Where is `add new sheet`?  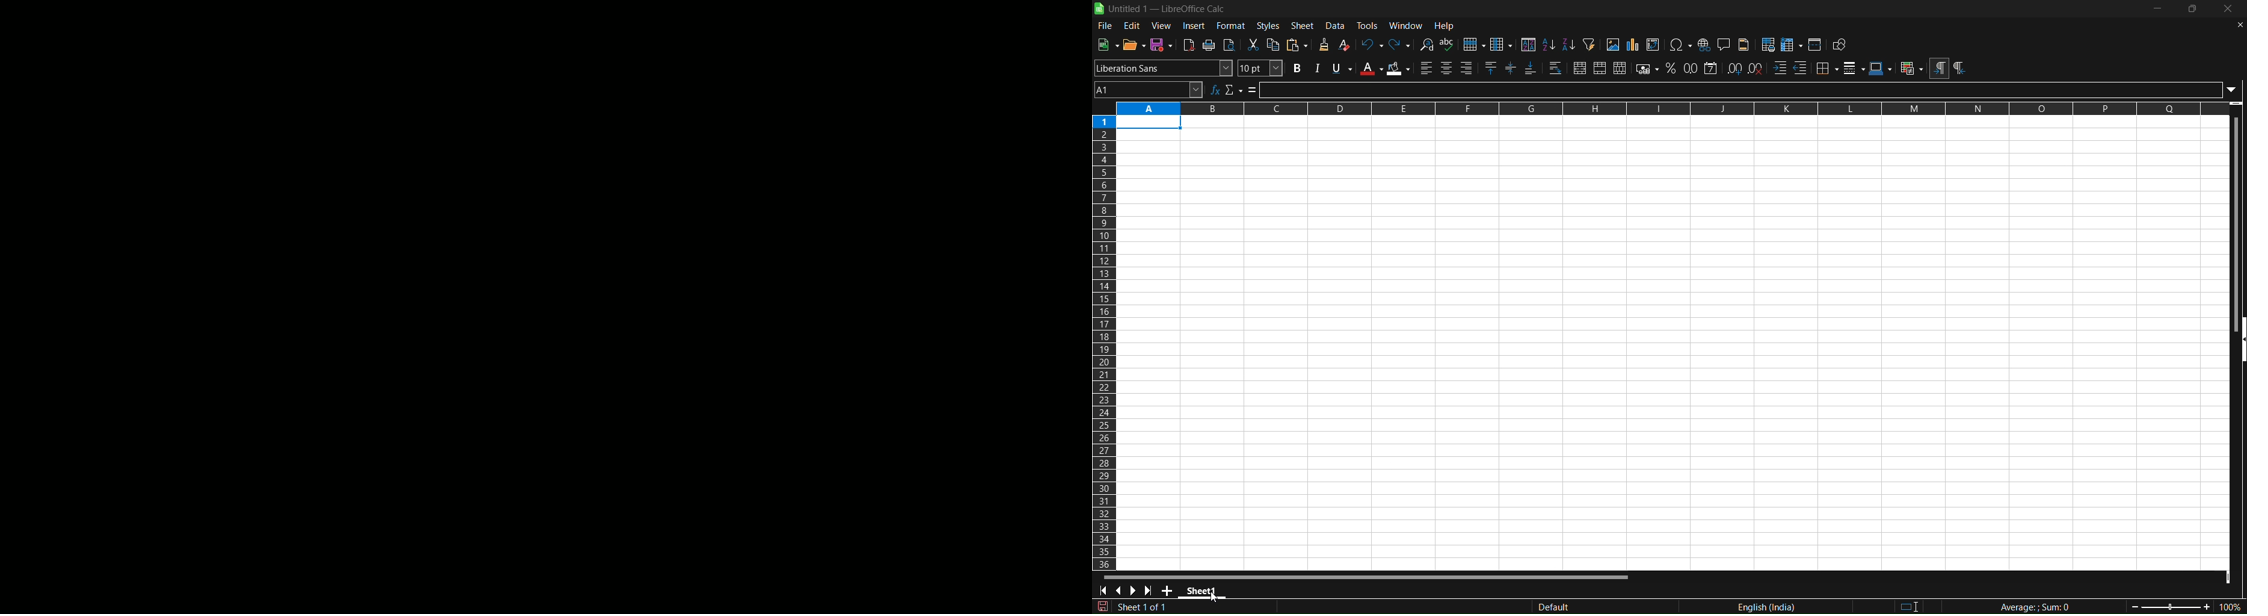 add new sheet is located at coordinates (1168, 592).